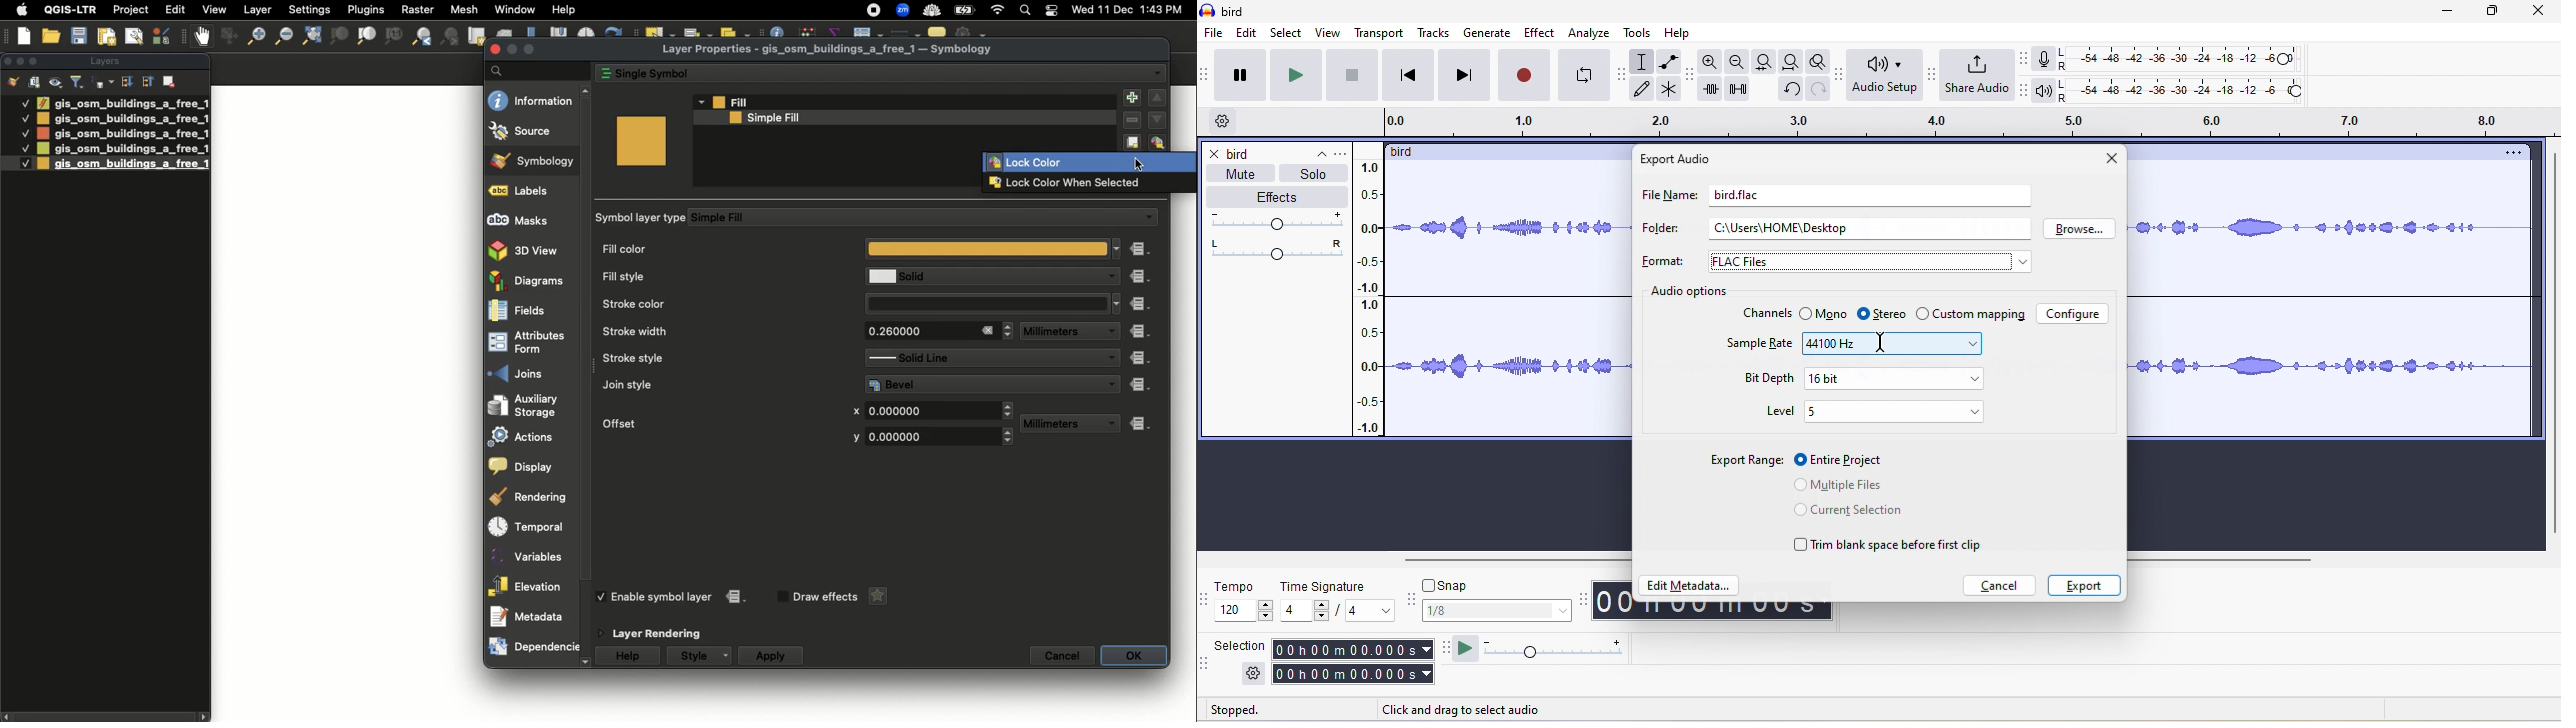  Describe the element at coordinates (1376, 300) in the screenshot. I see `linear` at that location.